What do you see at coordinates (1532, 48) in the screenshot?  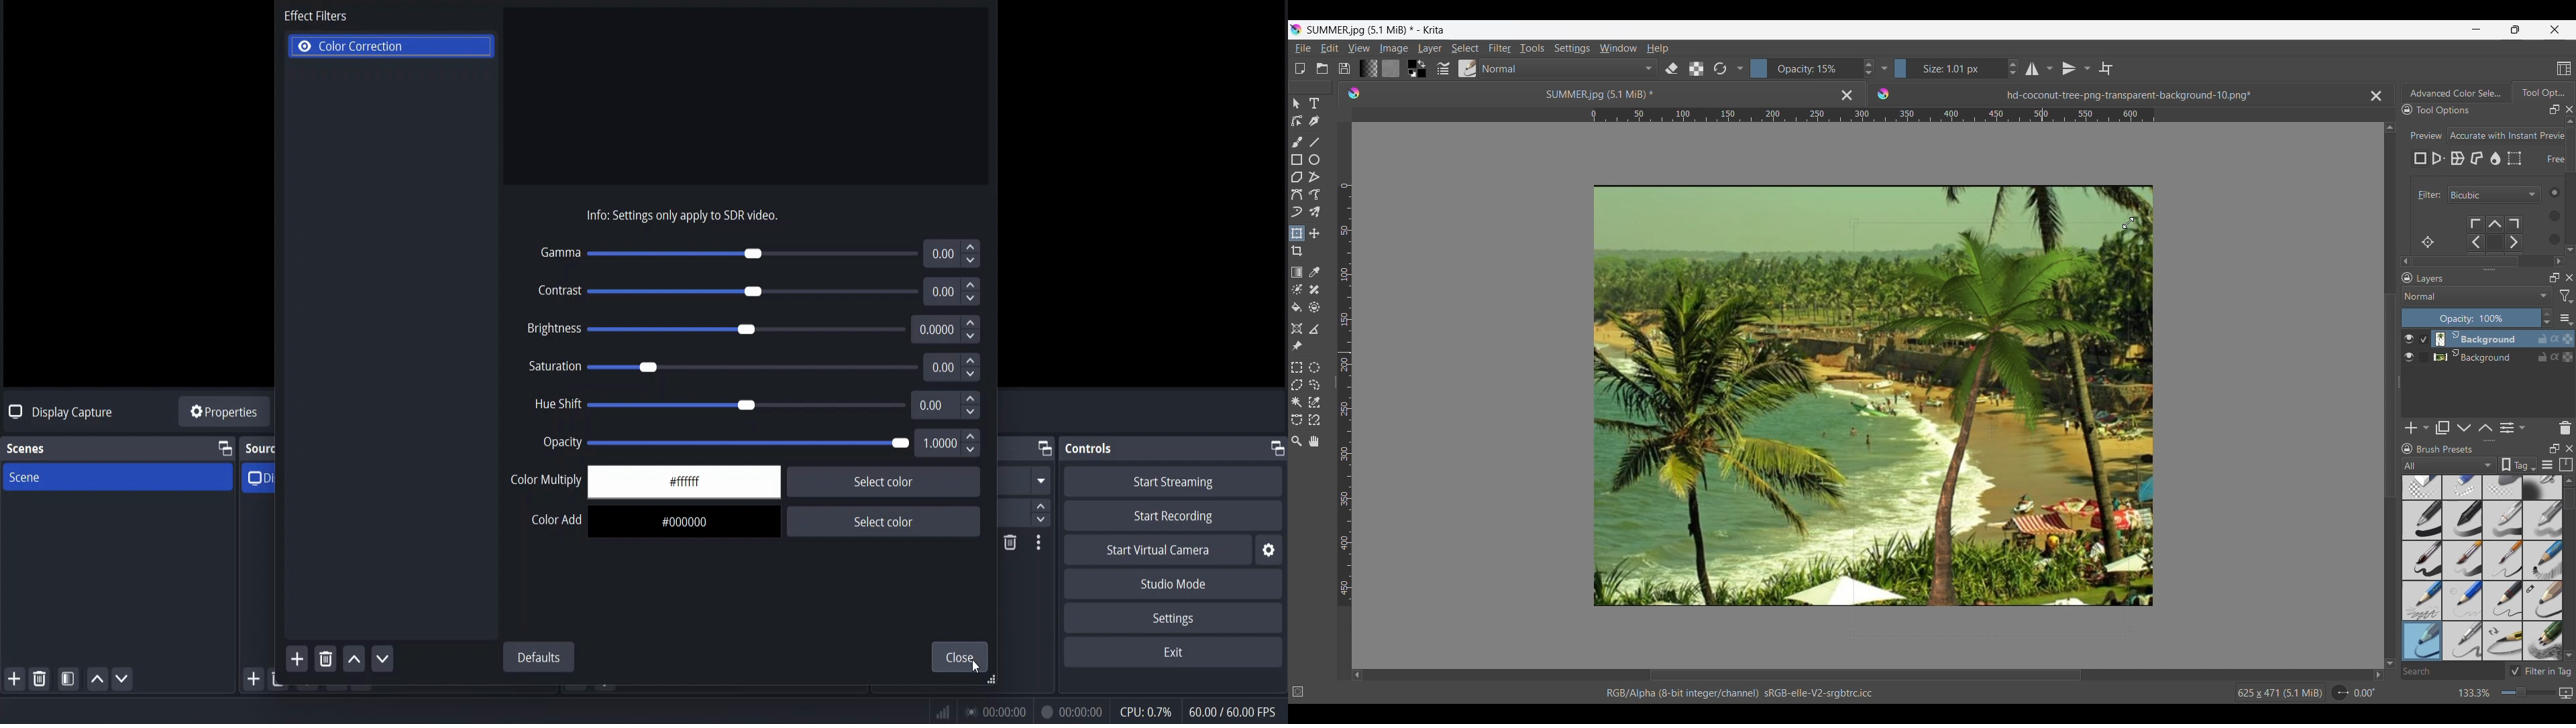 I see `Tools` at bounding box center [1532, 48].